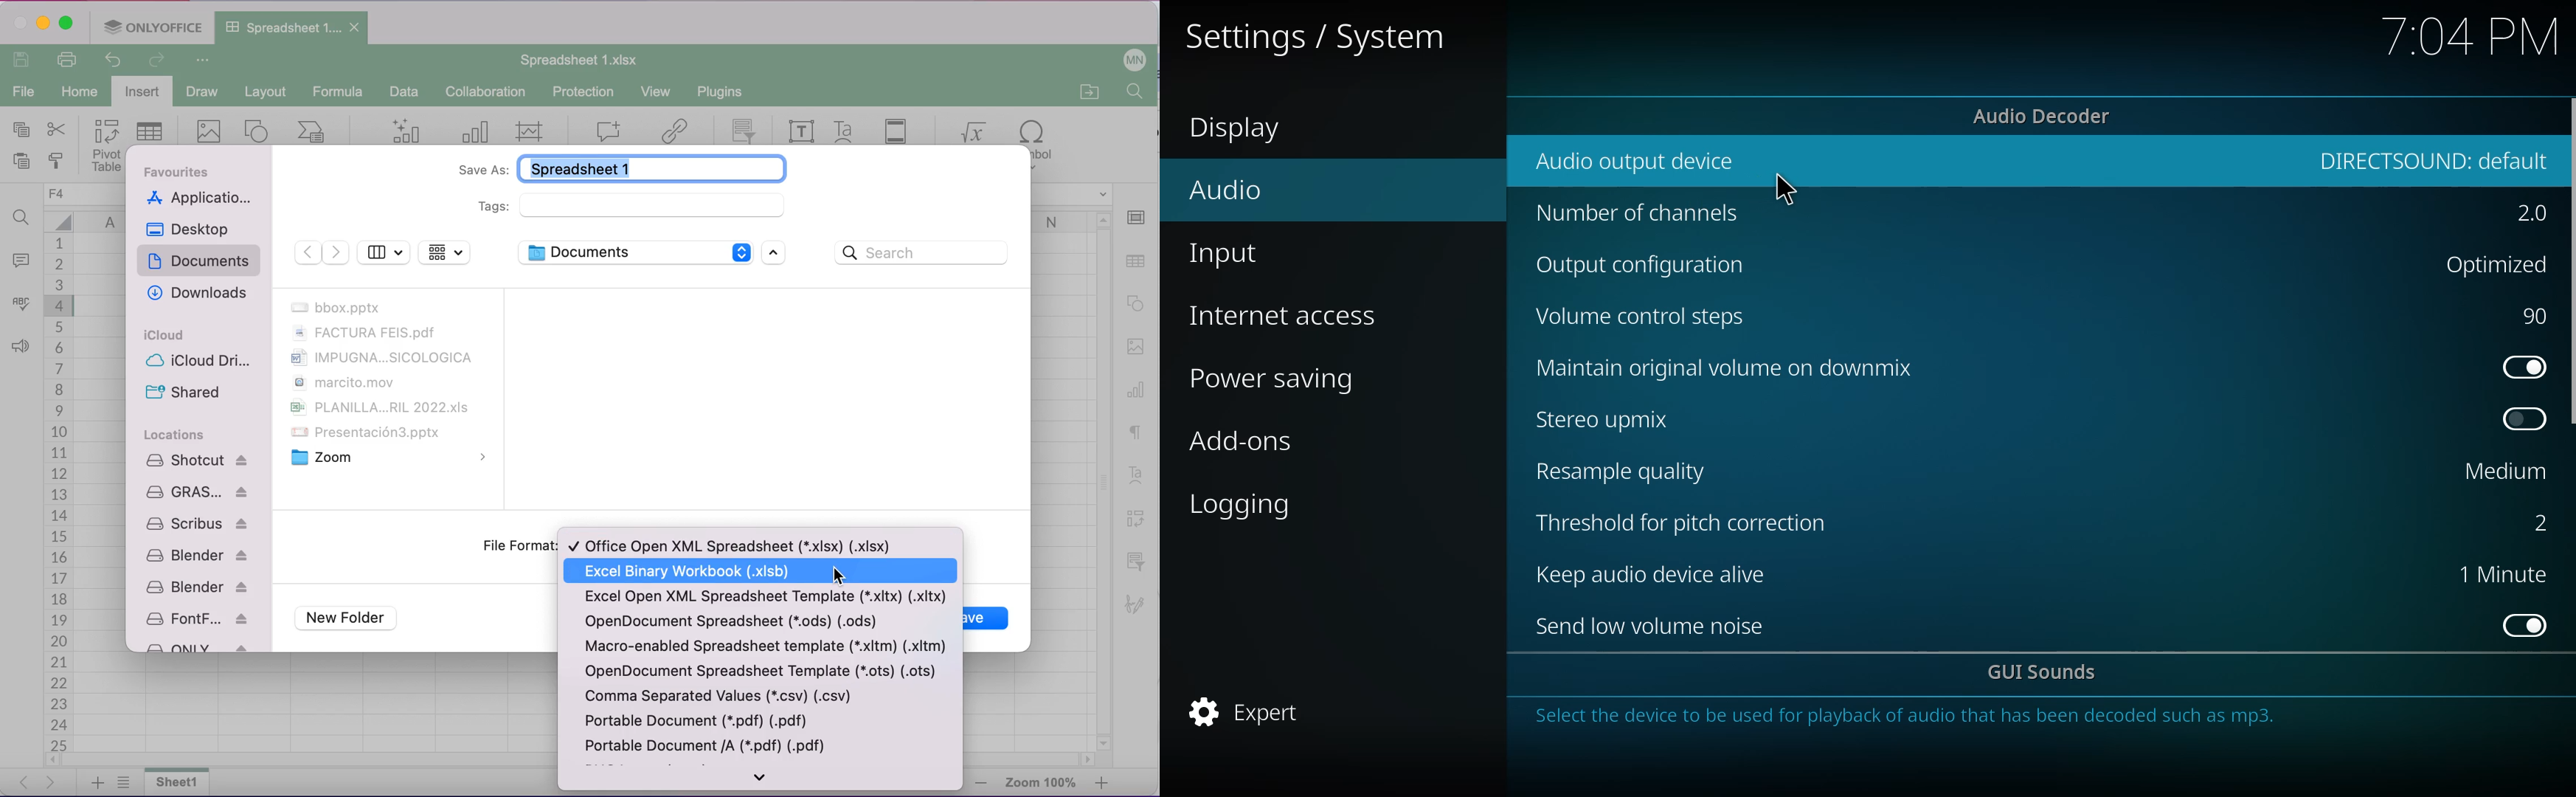  What do you see at coordinates (1281, 382) in the screenshot?
I see `power saving` at bounding box center [1281, 382].